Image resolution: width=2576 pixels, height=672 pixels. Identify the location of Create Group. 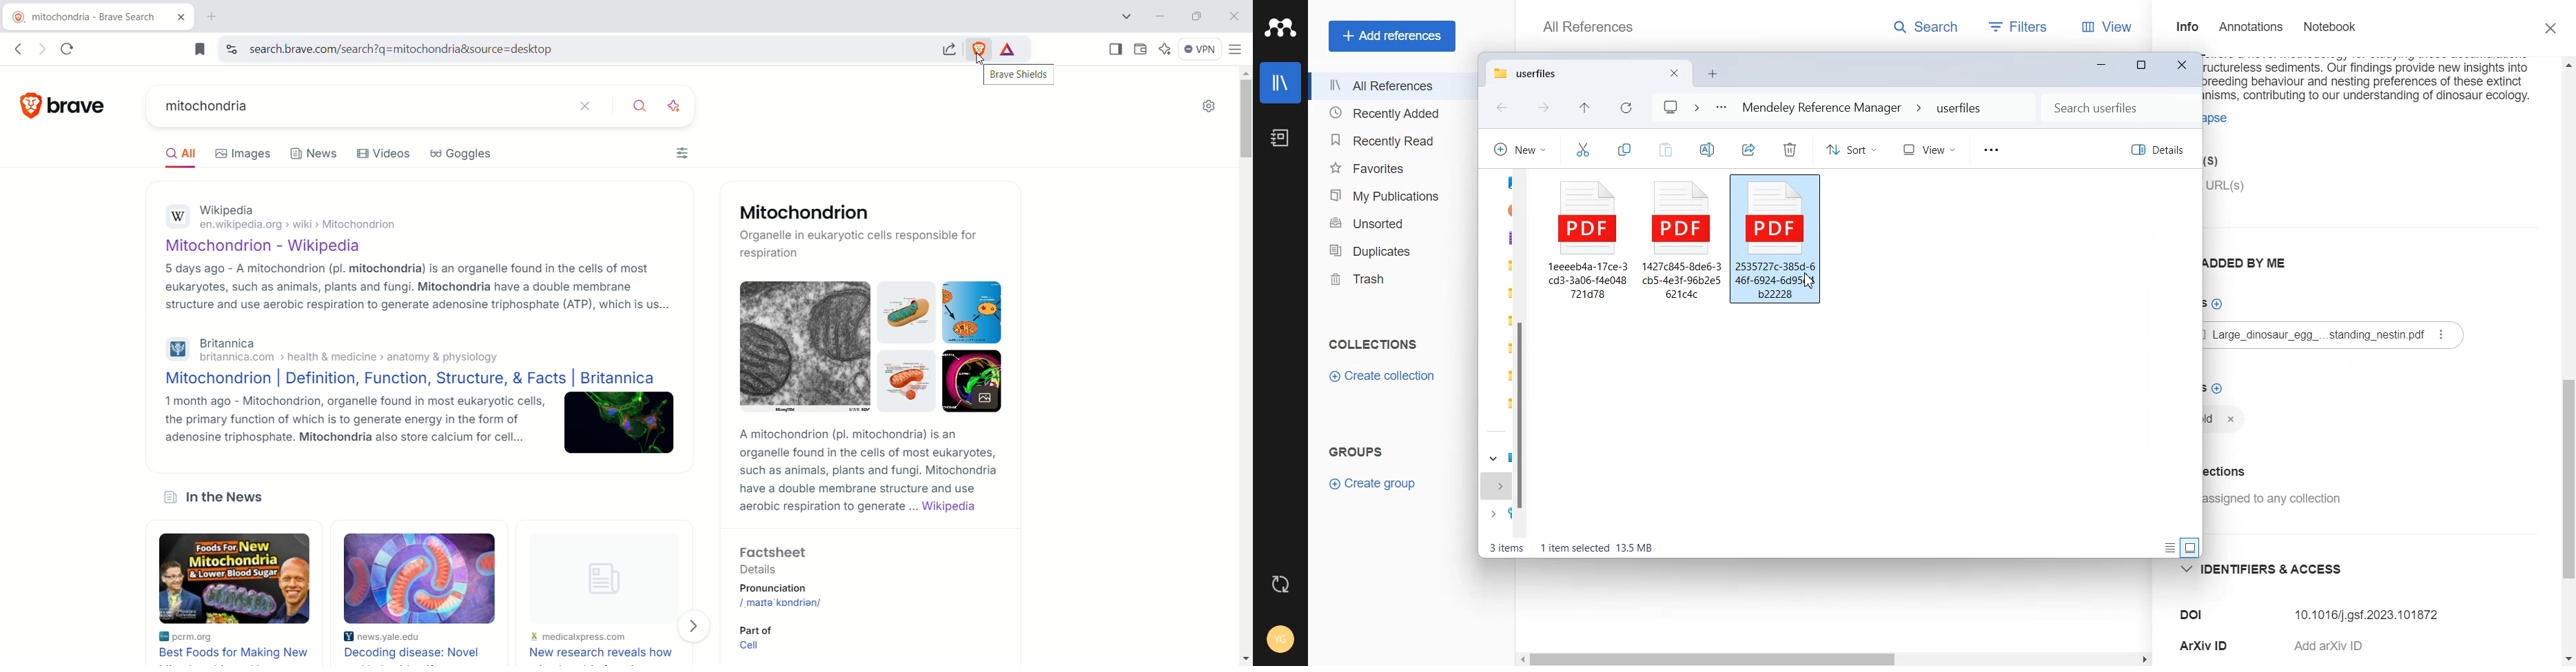
(1380, 483).